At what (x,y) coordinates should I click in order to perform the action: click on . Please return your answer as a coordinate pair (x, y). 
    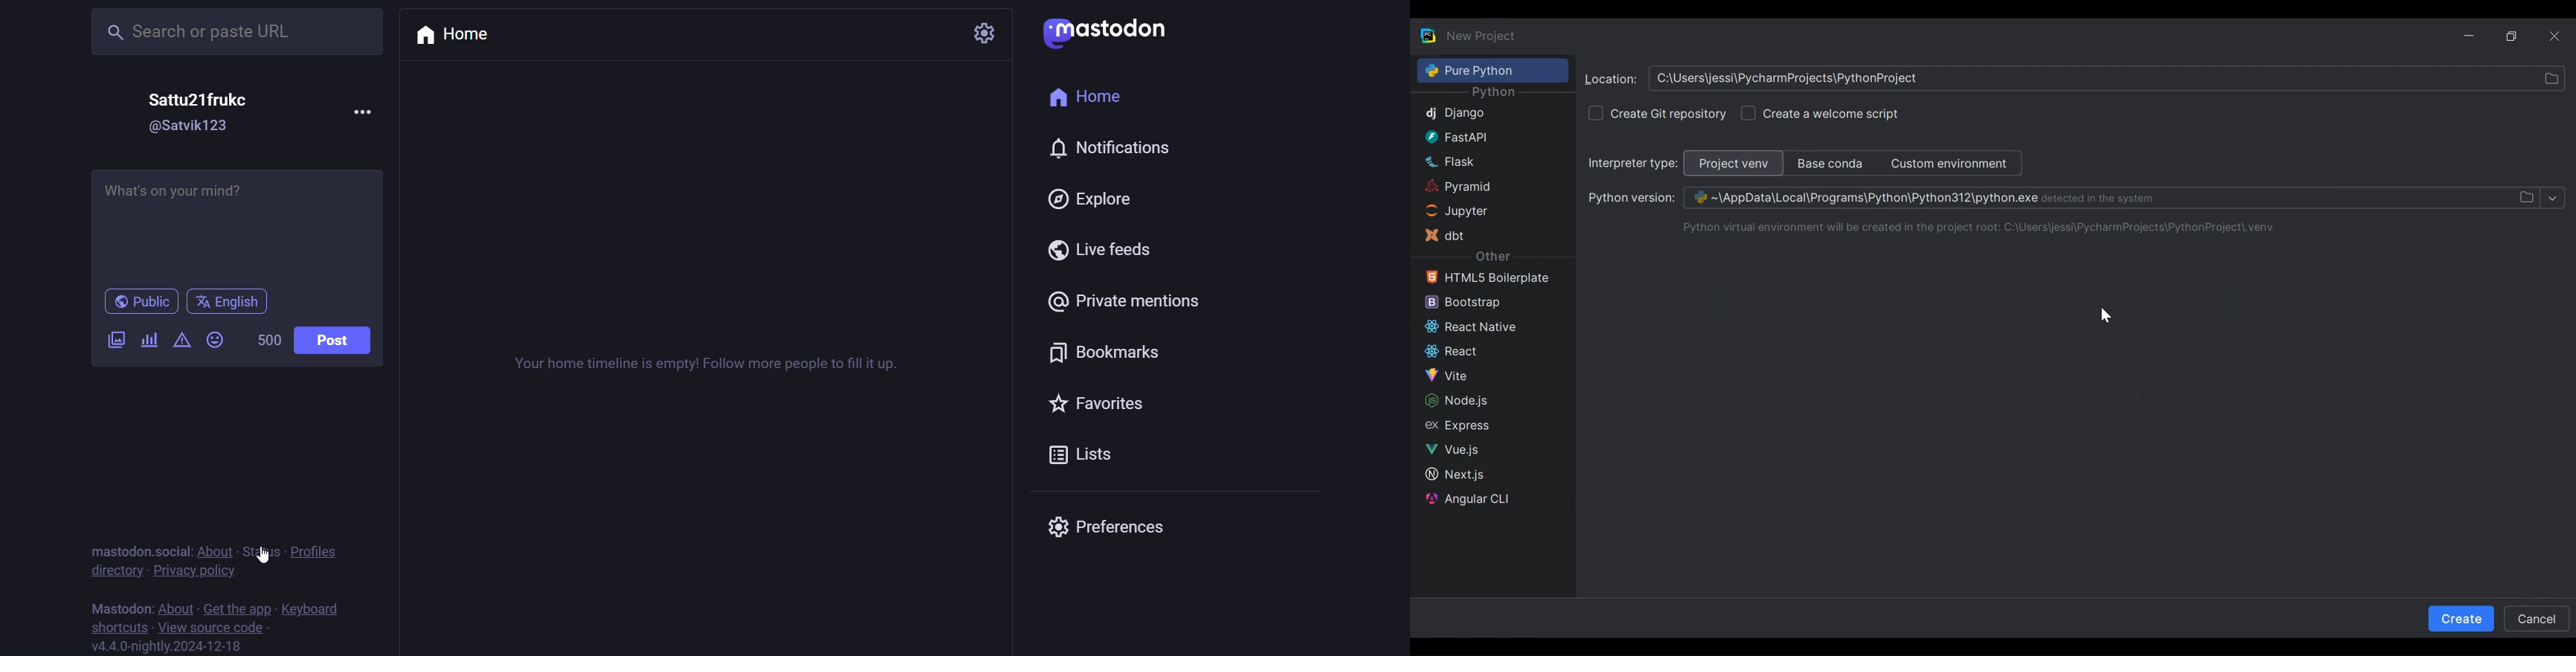
    Looking at the image, I should click on (1488, 426).